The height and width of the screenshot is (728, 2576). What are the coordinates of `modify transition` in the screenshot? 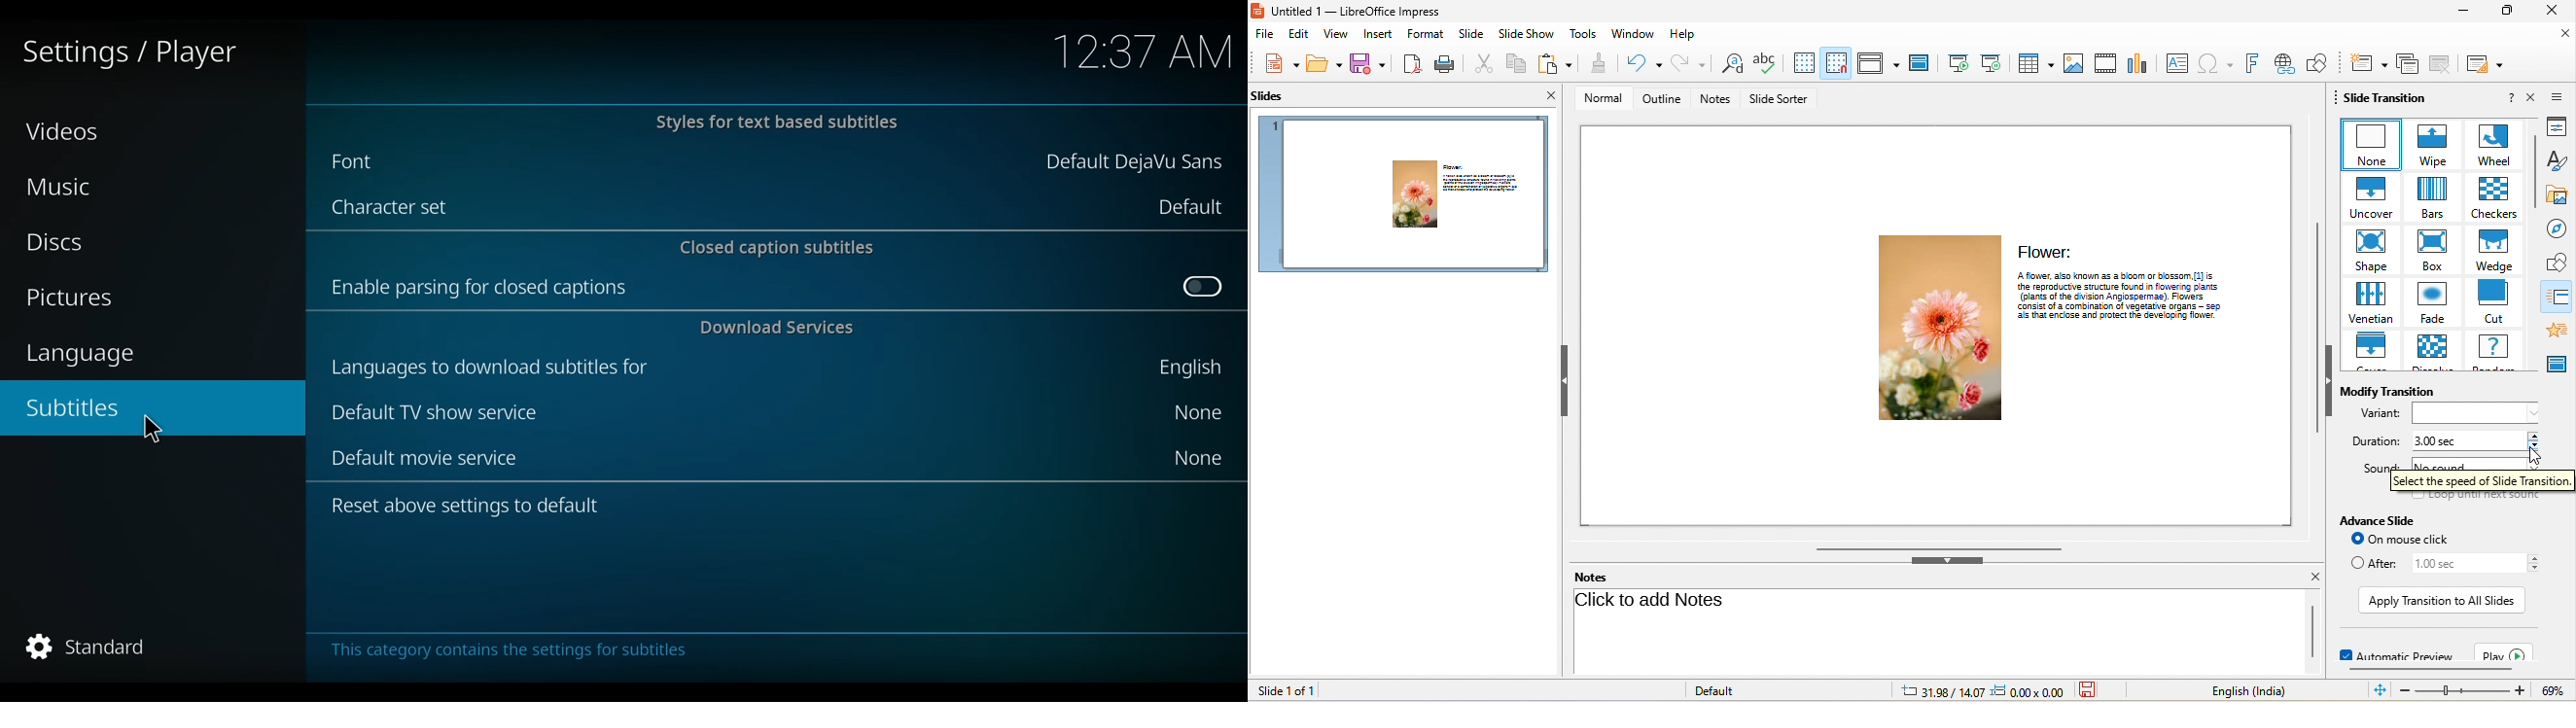 It's located at (2395, 392).